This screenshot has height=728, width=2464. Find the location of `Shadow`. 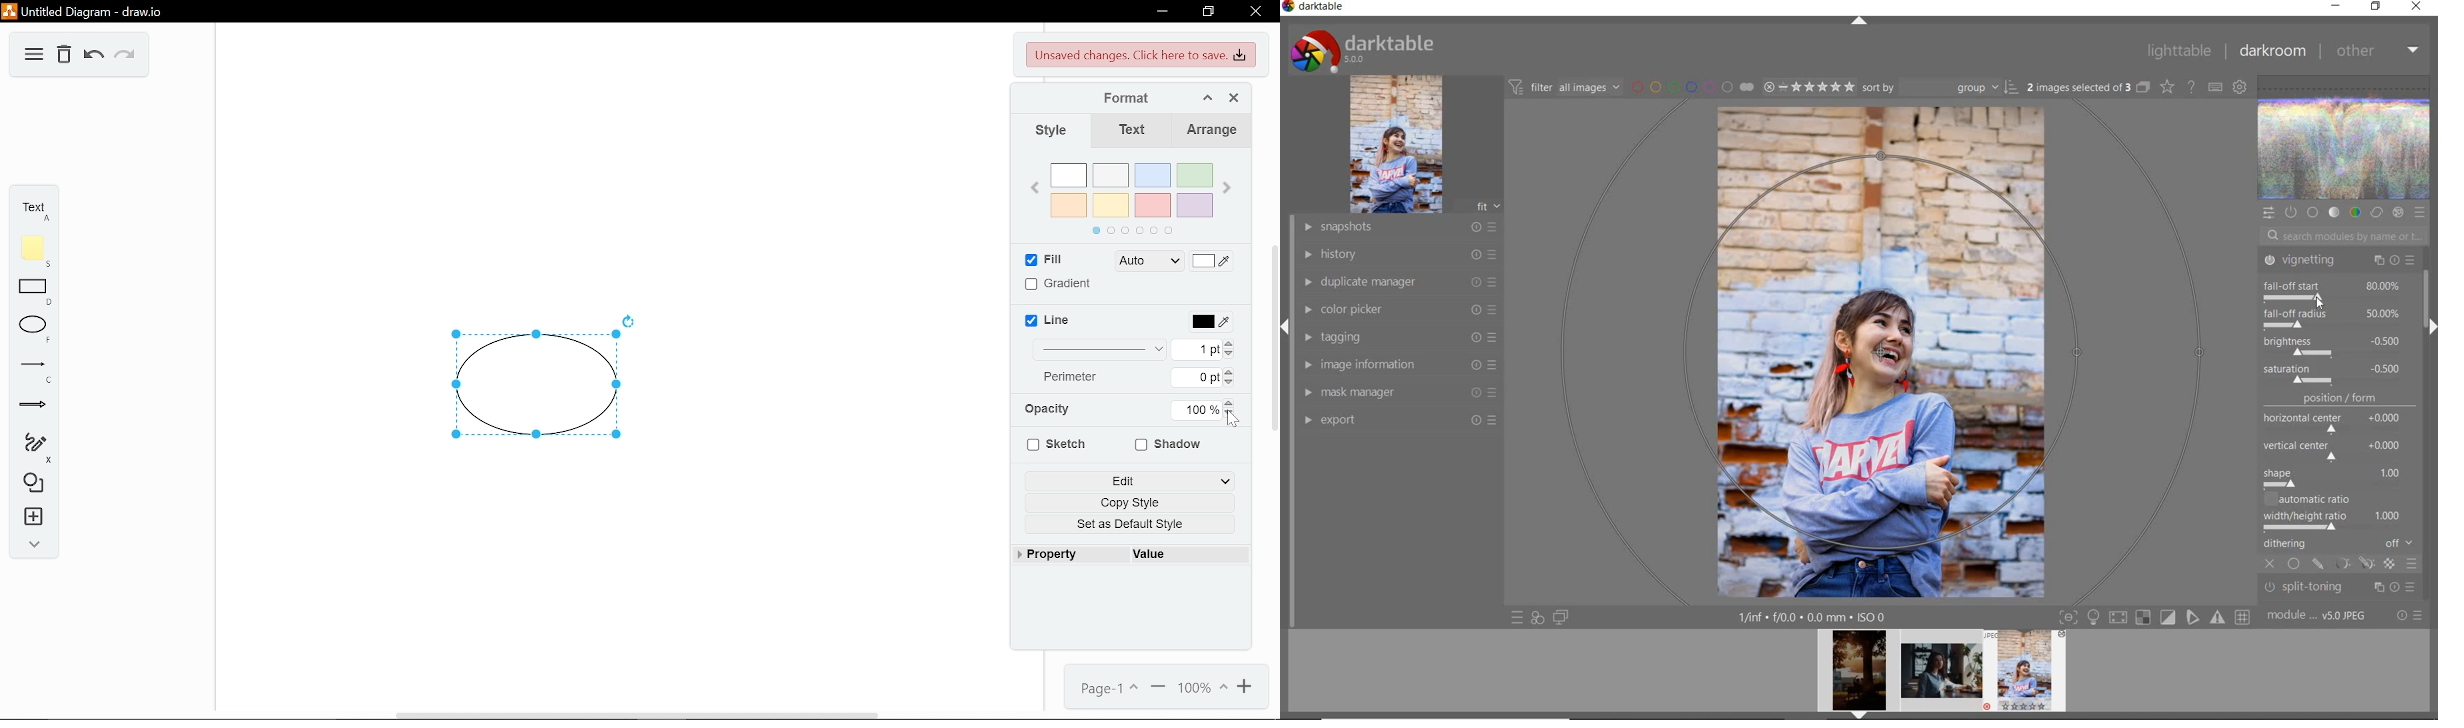

Shadow is located at coordinates (1176, 445).